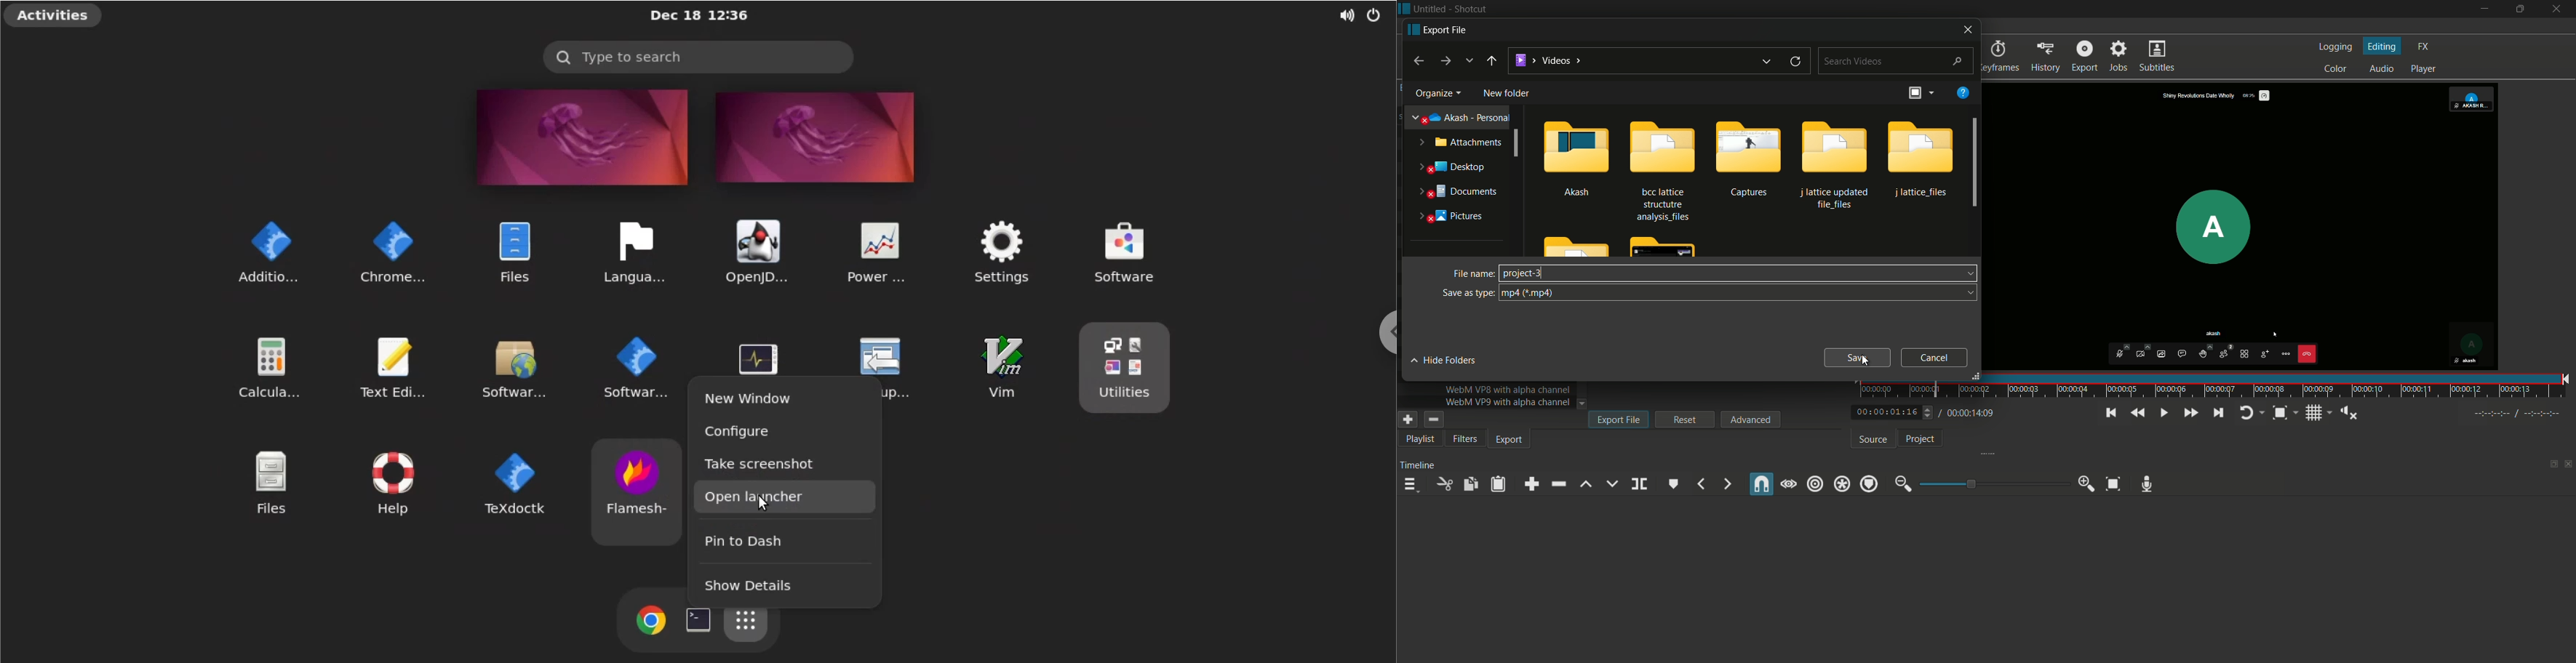 This screenshot has width=2576, height=672. Describe the element at coordinates (1462, 116) in the screenshot. I see `akash personal` at that location.